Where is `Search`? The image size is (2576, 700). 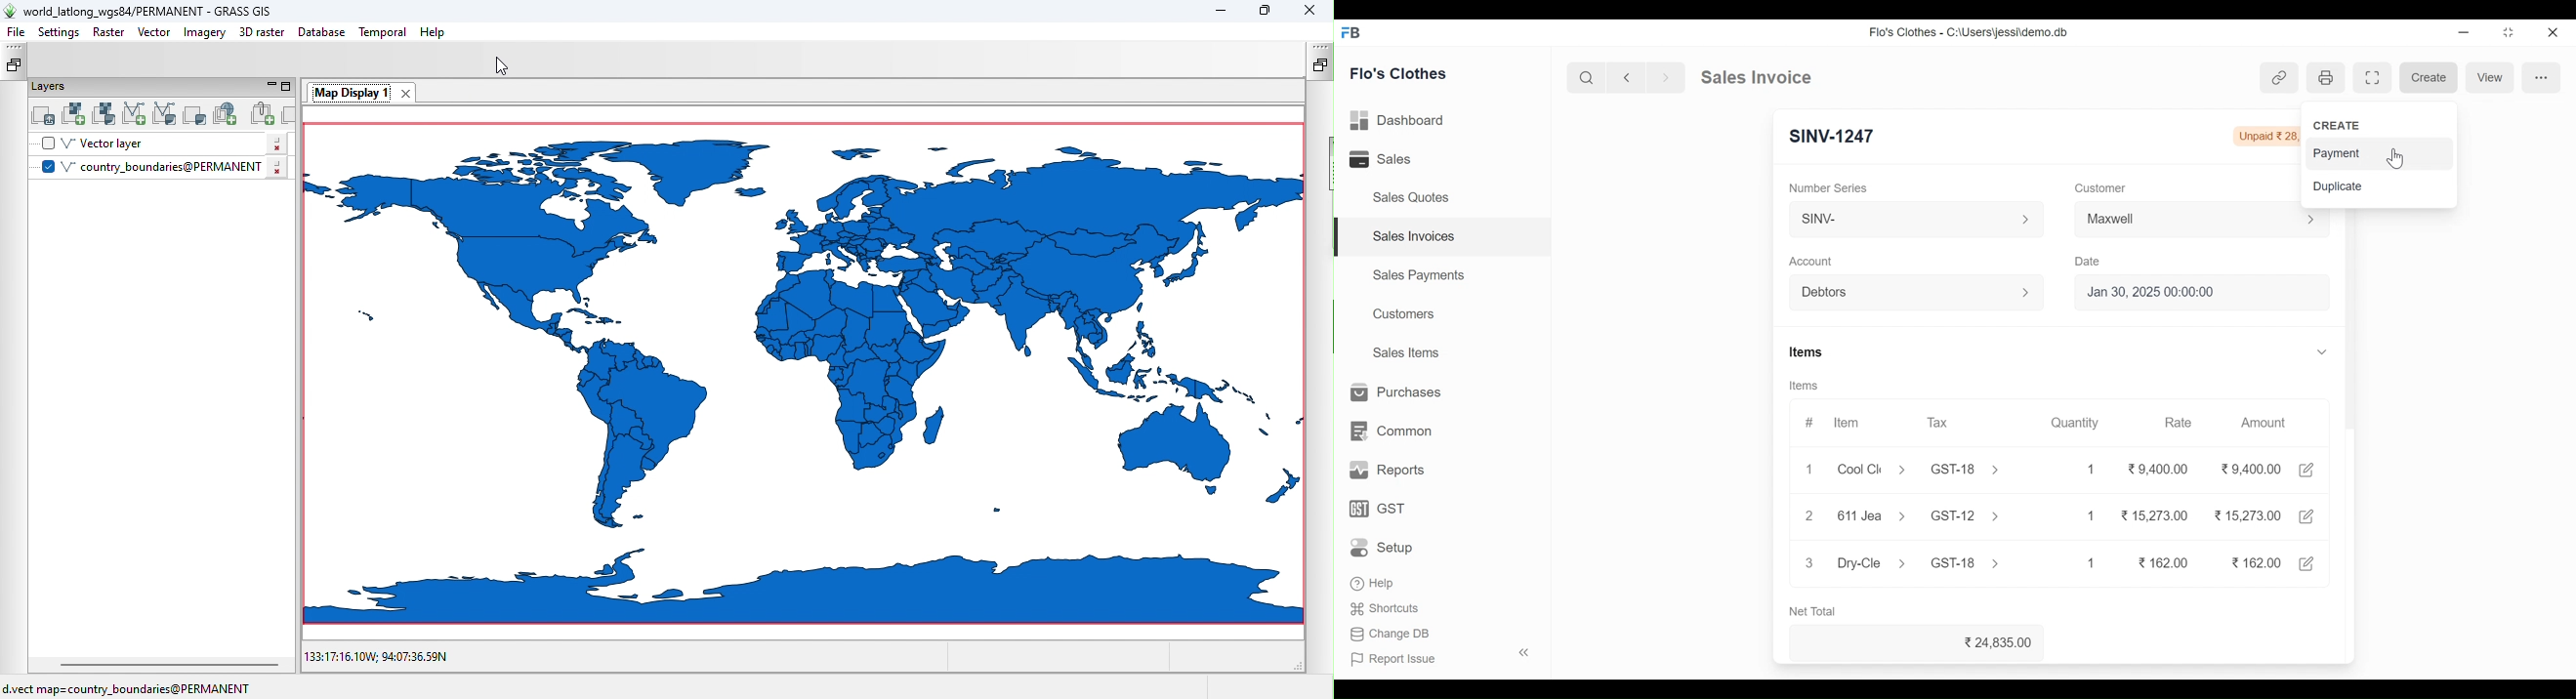
Search is located at coordinates (1586, 78).